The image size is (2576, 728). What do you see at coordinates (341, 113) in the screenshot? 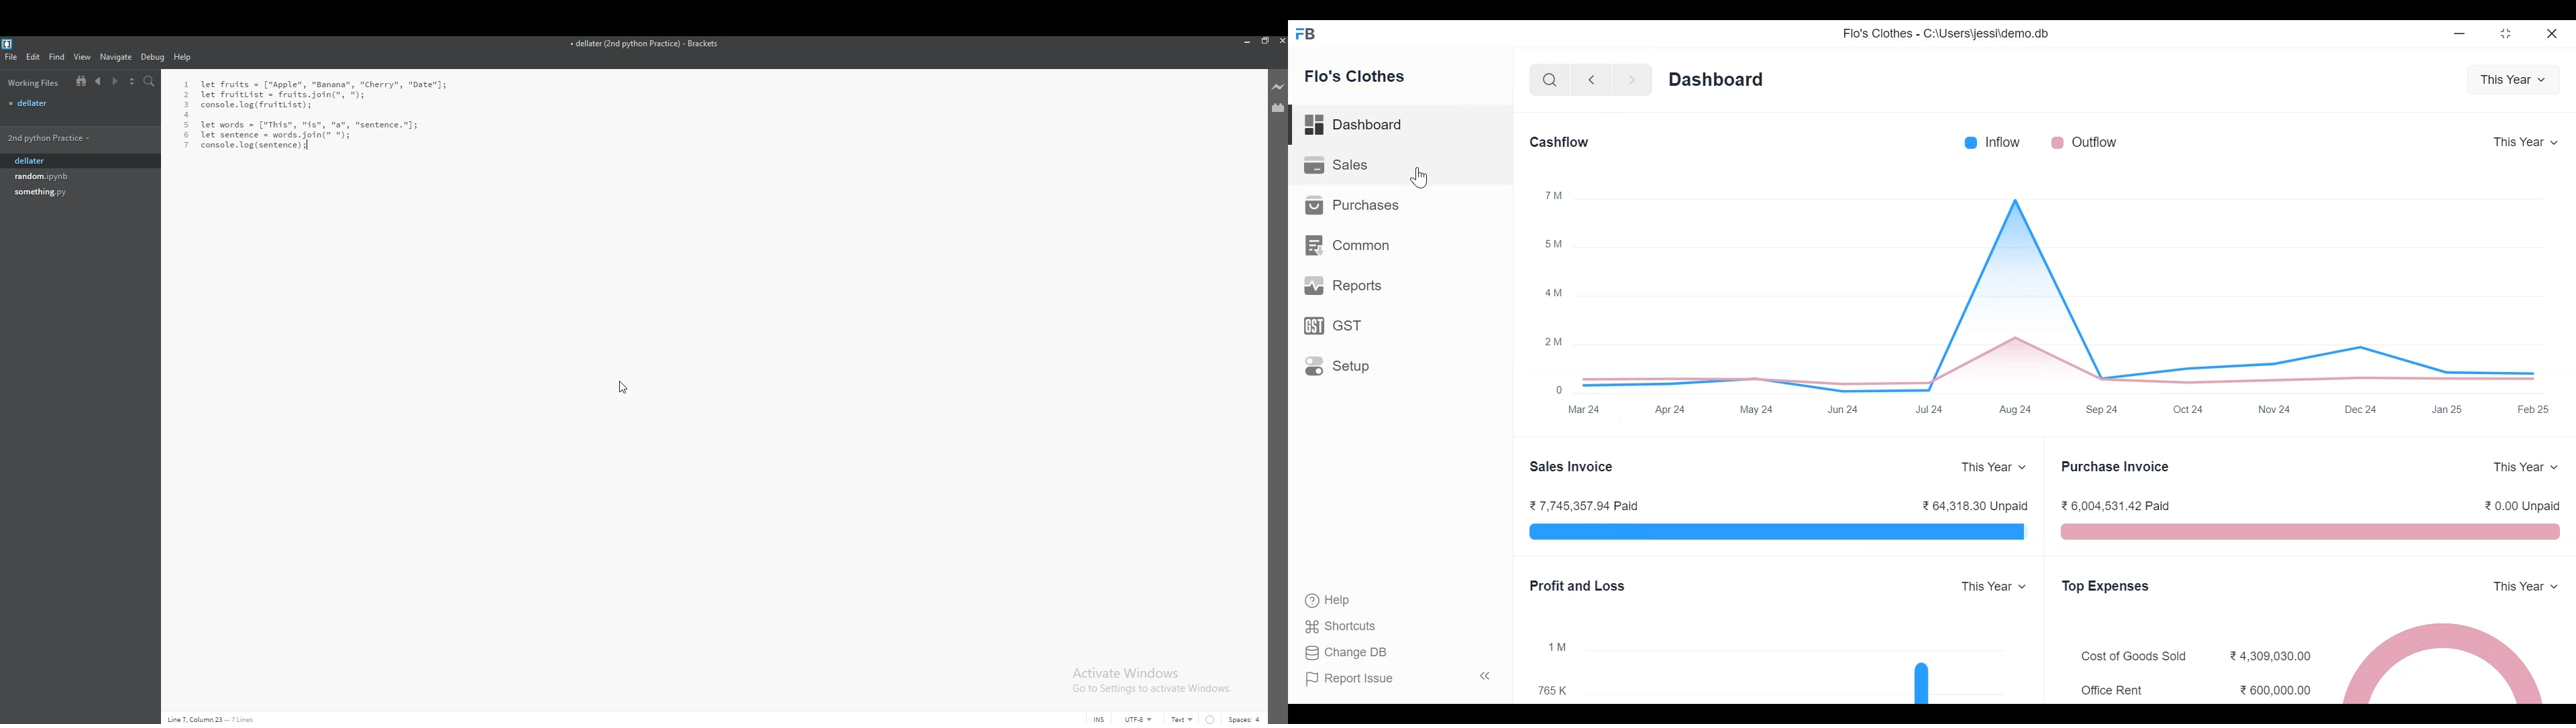
I see `1 let fruits = ["Apple”, "Banana", "Cherry", "Date"];
2 let fruitlist = fruits.join(", ");

3 console. log(fruitlist);

3

5 let words = ["This", "is", "a", "sentence."];

6 let sentence = words. join(" ")}

7 console. log(sentence);|` at bounding box center [341, 113].